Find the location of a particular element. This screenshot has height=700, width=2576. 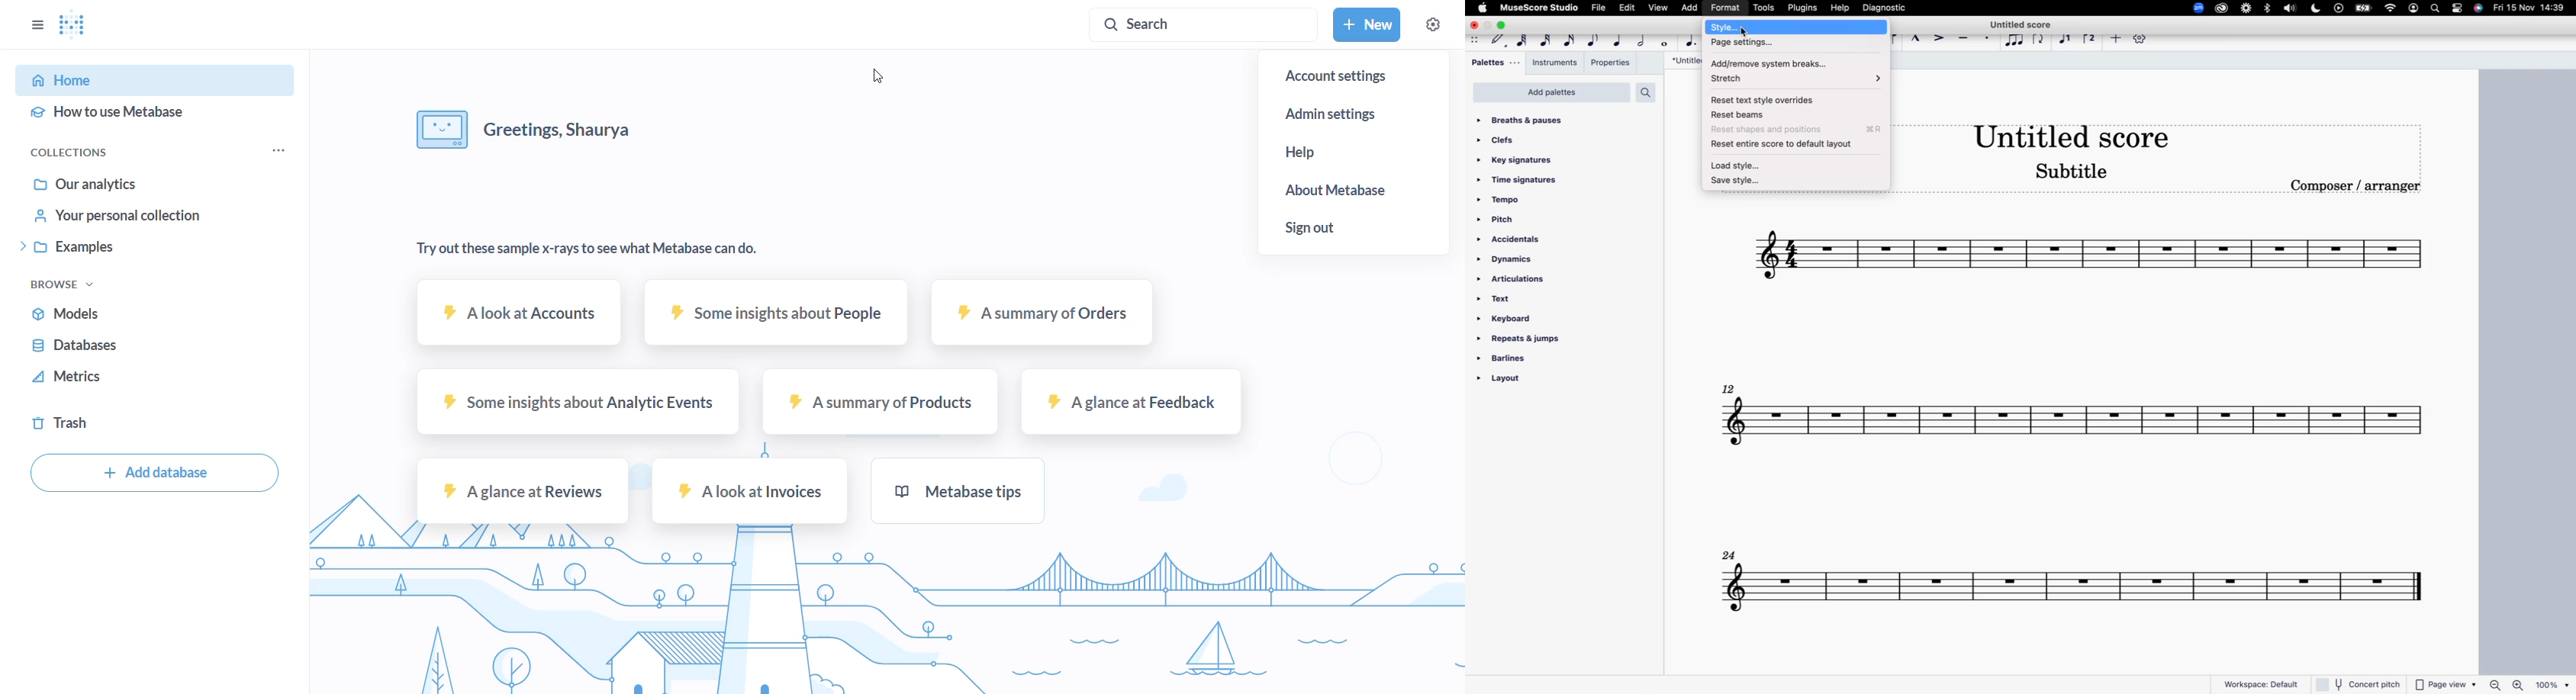

keyboard is located at coordinates (1510, 319).